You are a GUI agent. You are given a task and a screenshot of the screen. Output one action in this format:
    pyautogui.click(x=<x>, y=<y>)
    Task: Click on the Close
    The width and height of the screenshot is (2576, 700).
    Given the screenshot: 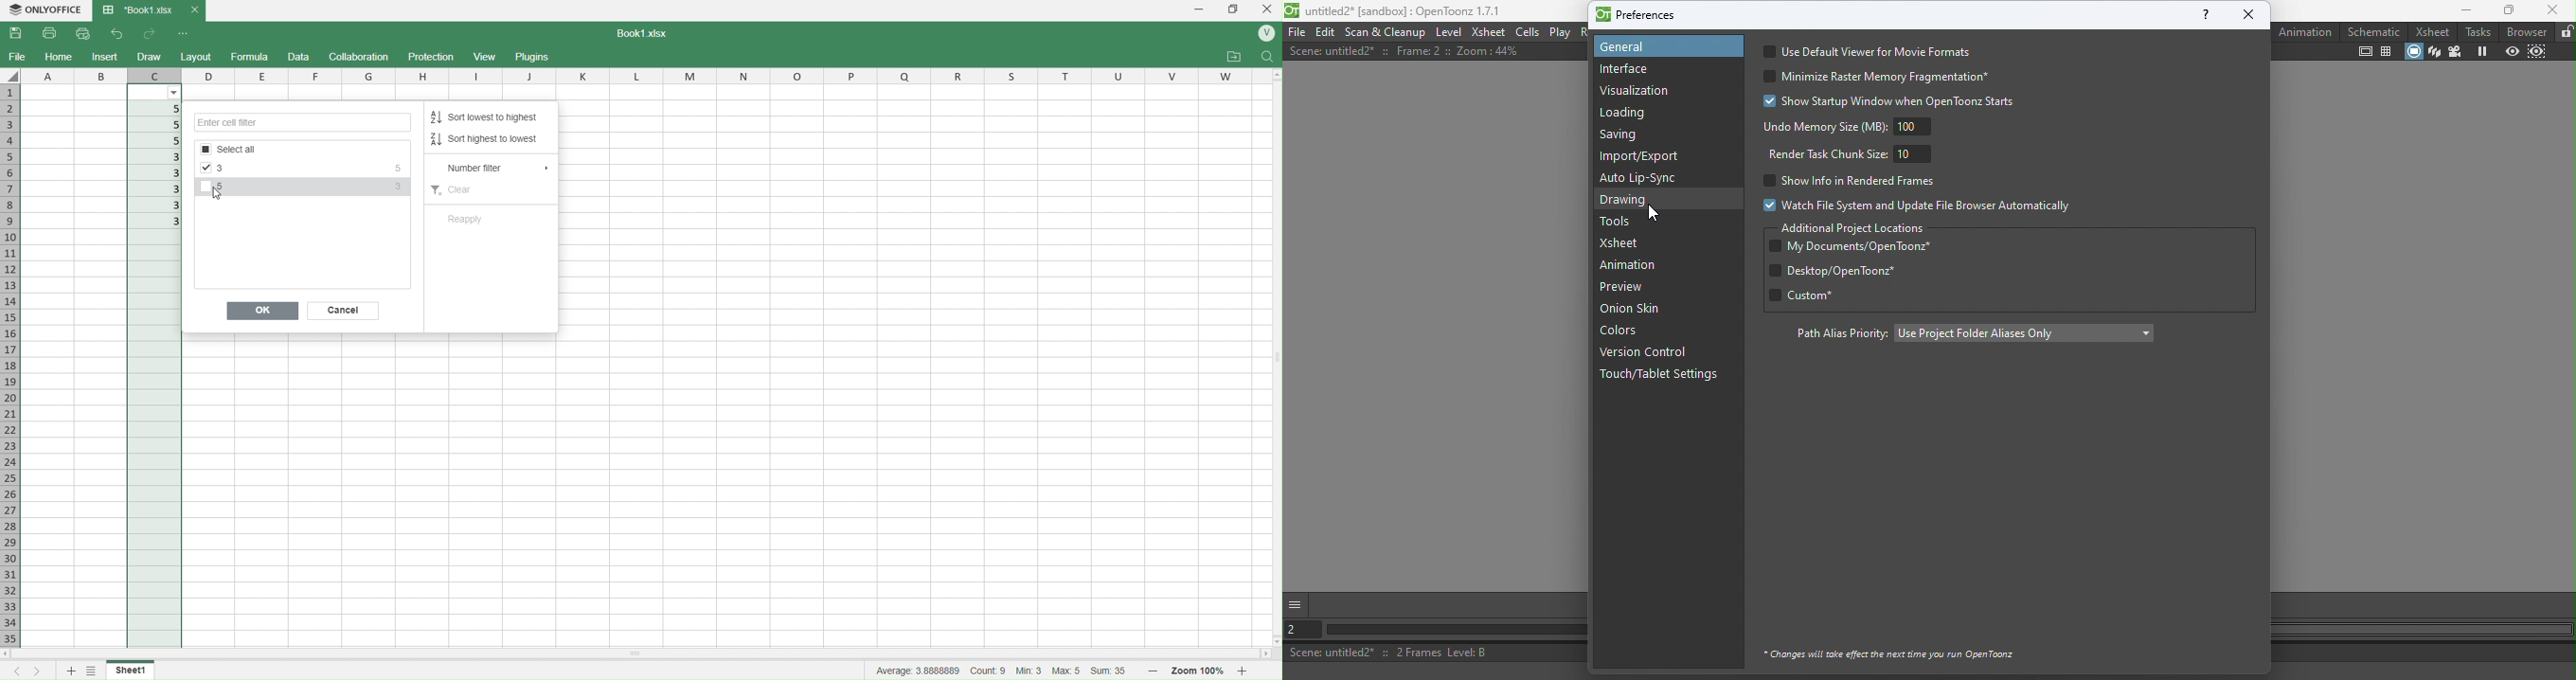 What is the action you would take?
    pyautogui.click(x=2552, y=10)
    